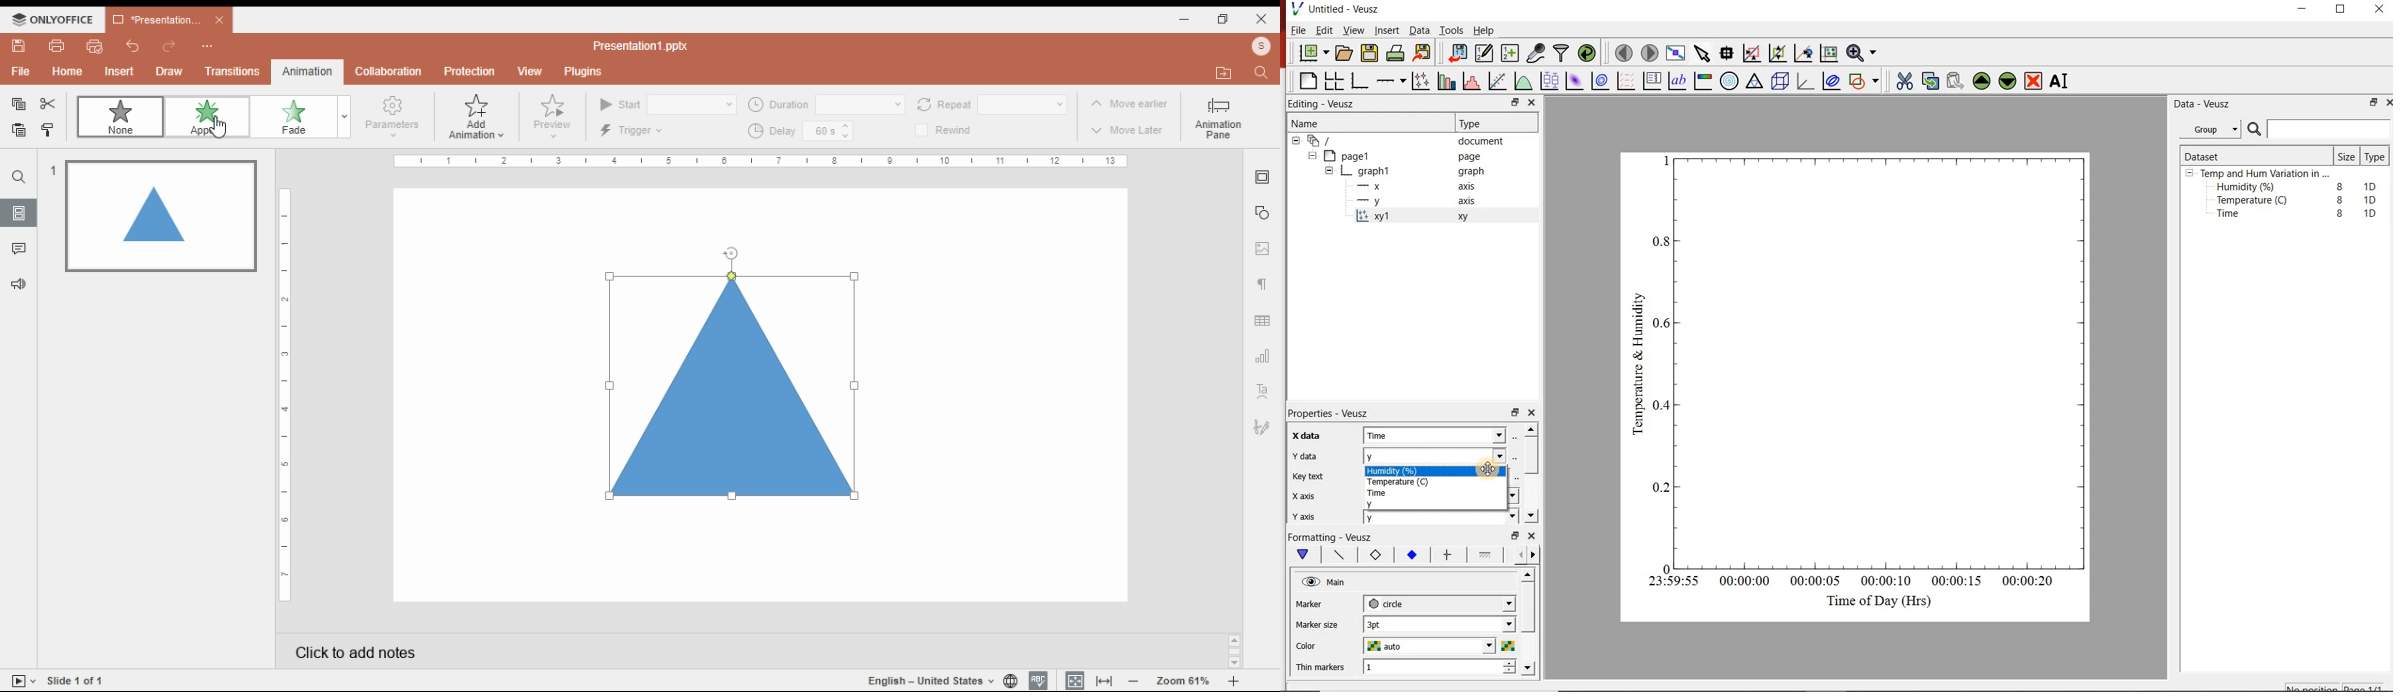 The height and width of the screenshot is (700, 2408). I want to click on xy1, so click(1381, 216).